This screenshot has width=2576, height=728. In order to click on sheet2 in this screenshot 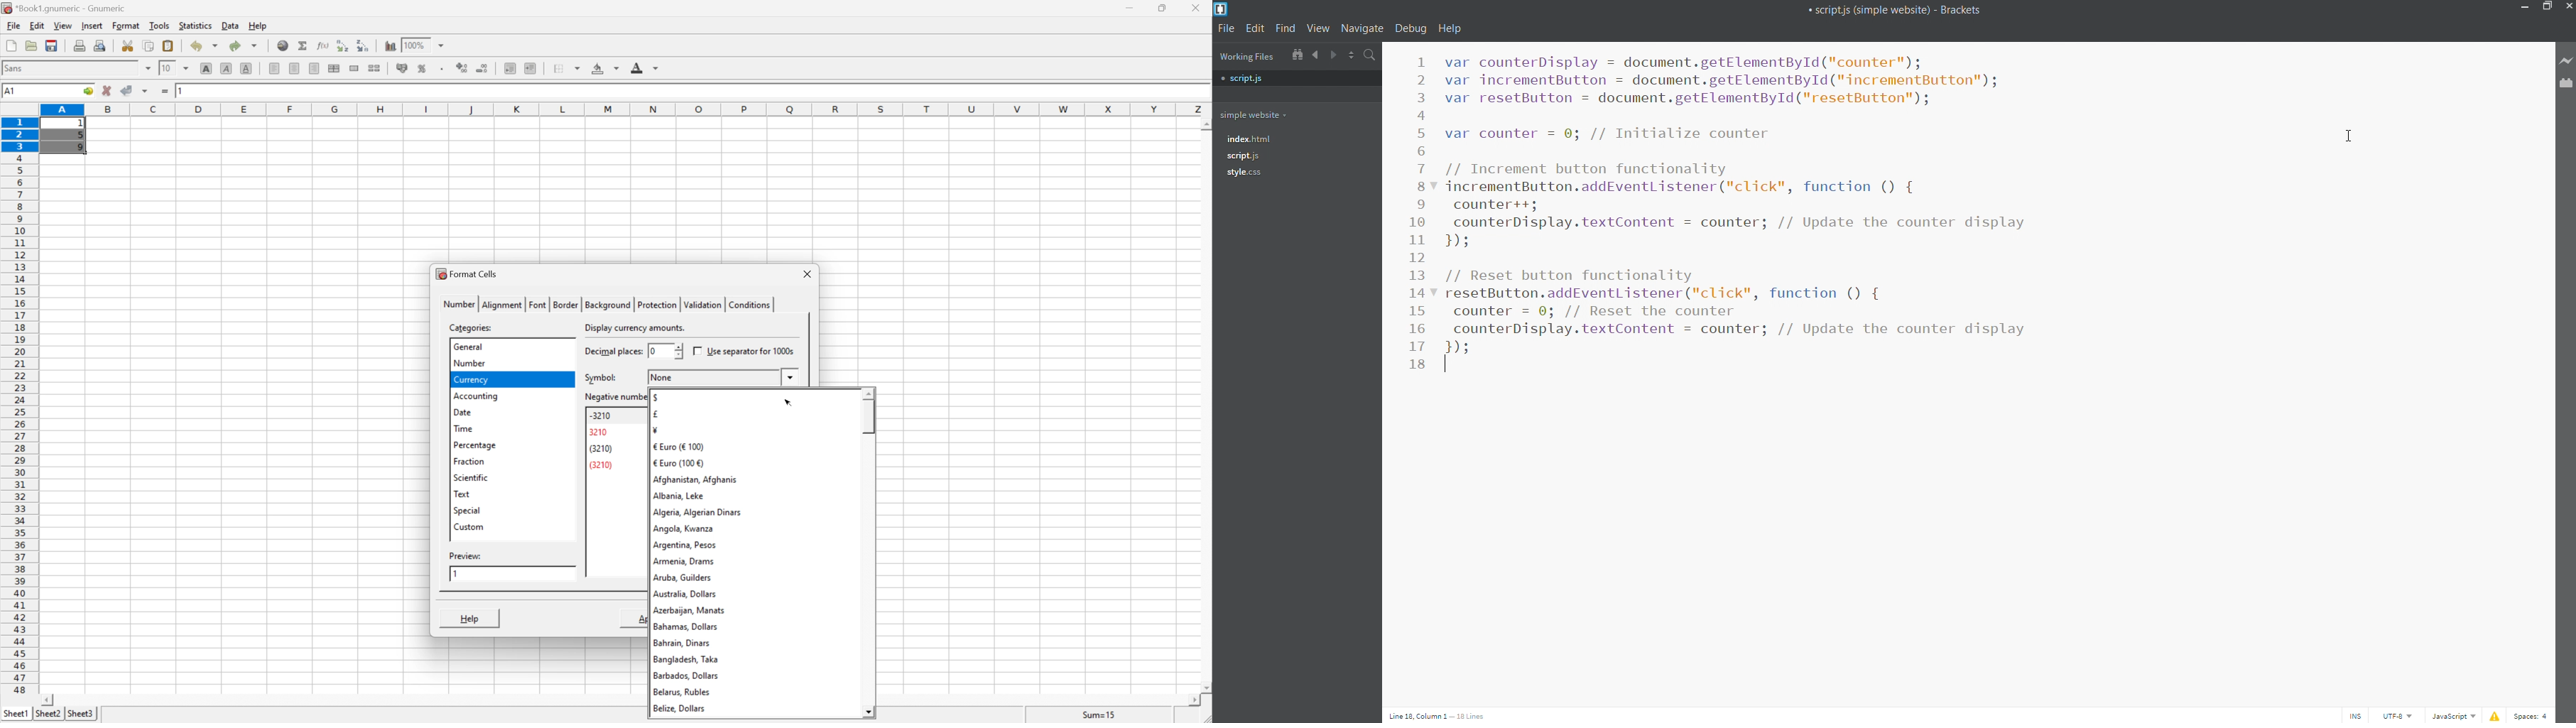, I will do `click(48, 716)`.